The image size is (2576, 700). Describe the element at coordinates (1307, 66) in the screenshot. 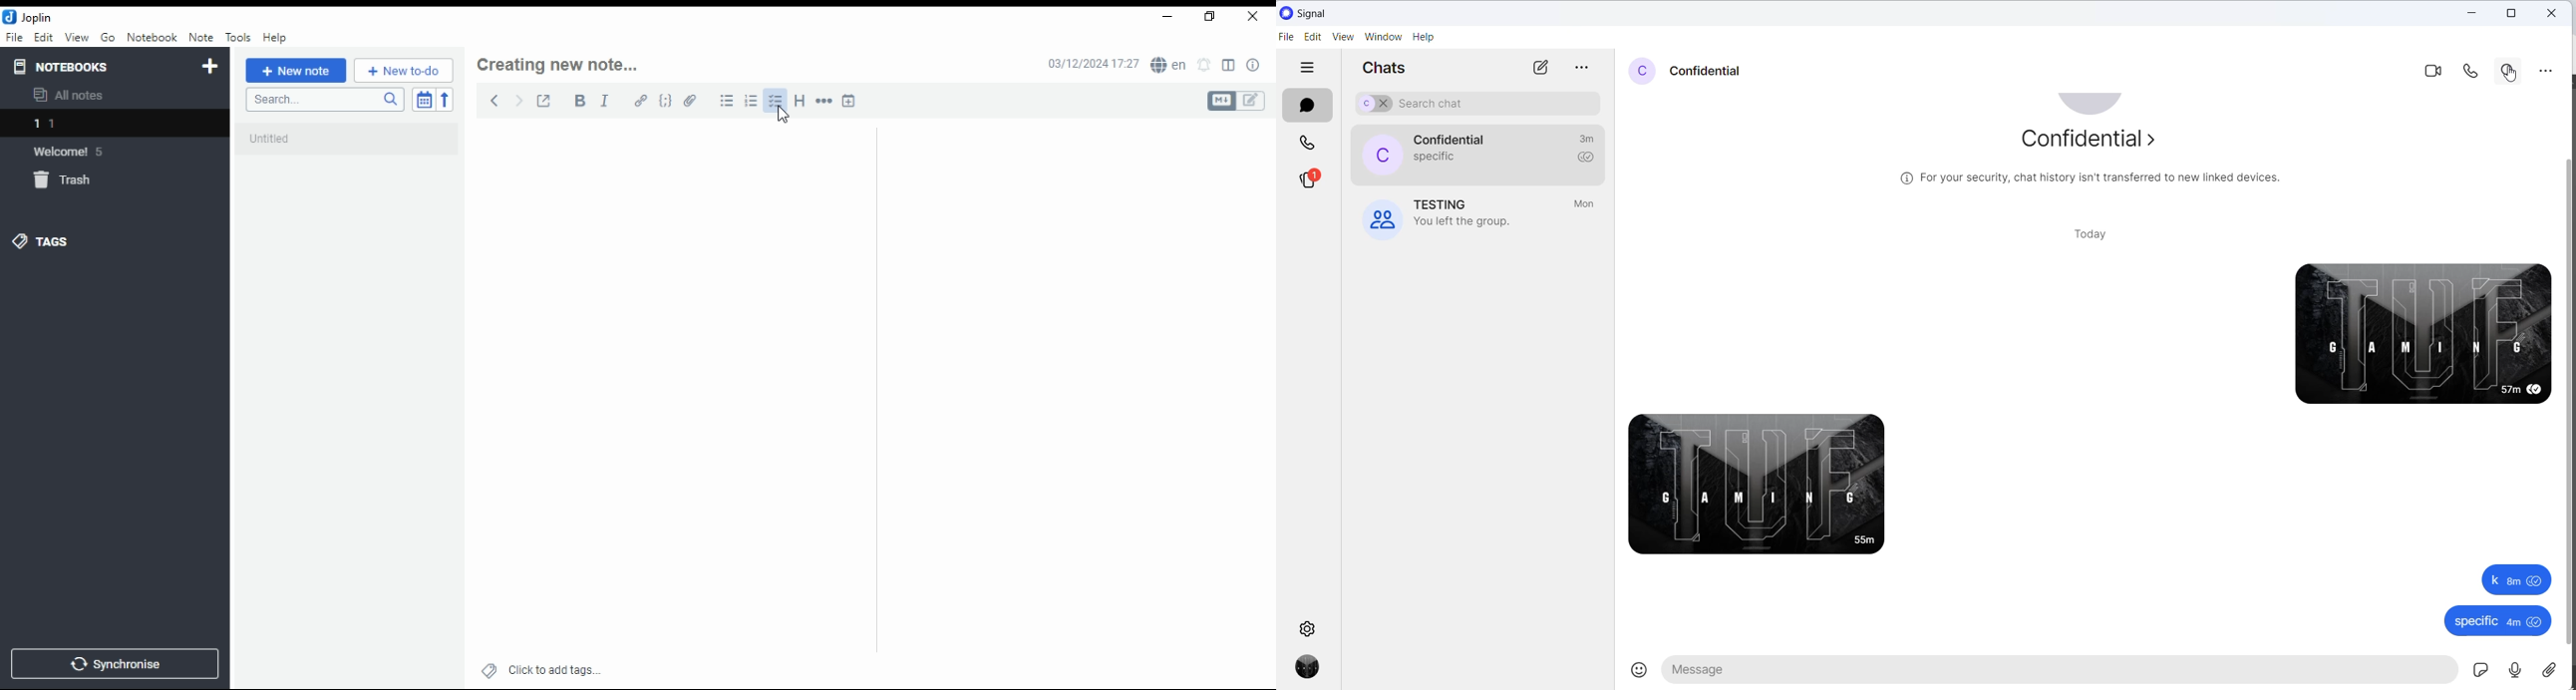

I see `hide tabs` at that location.